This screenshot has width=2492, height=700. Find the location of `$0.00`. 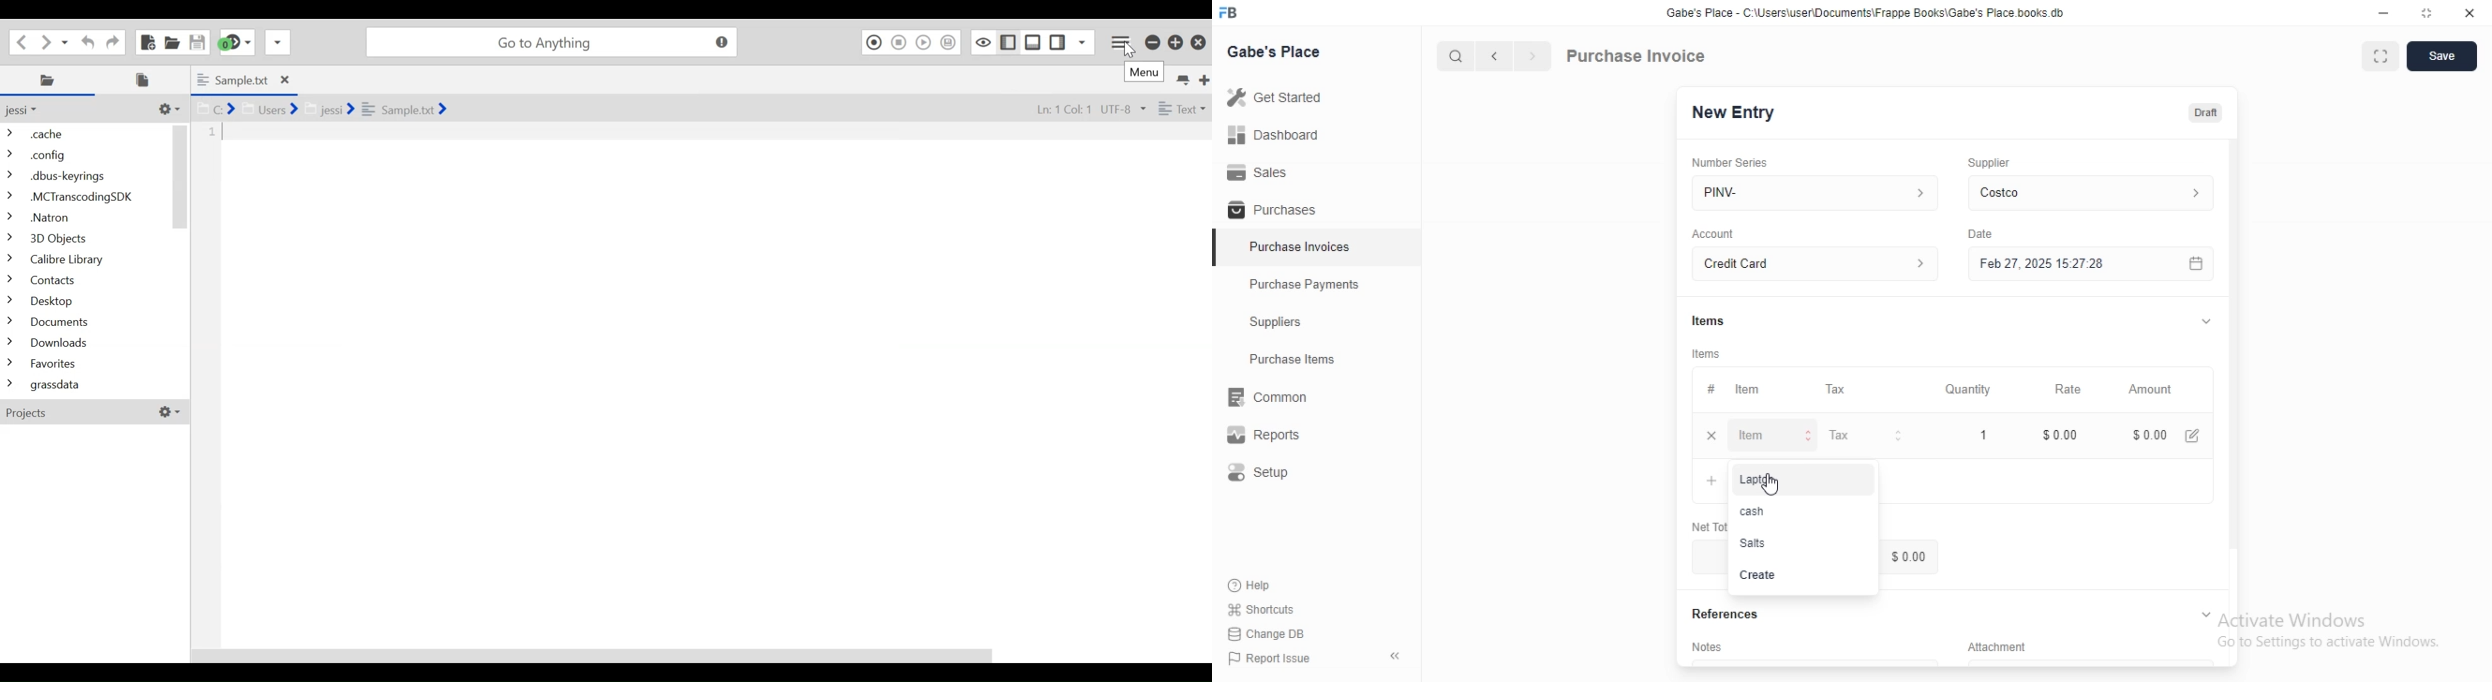

$0.00 is located at coordinates (2150, 435).